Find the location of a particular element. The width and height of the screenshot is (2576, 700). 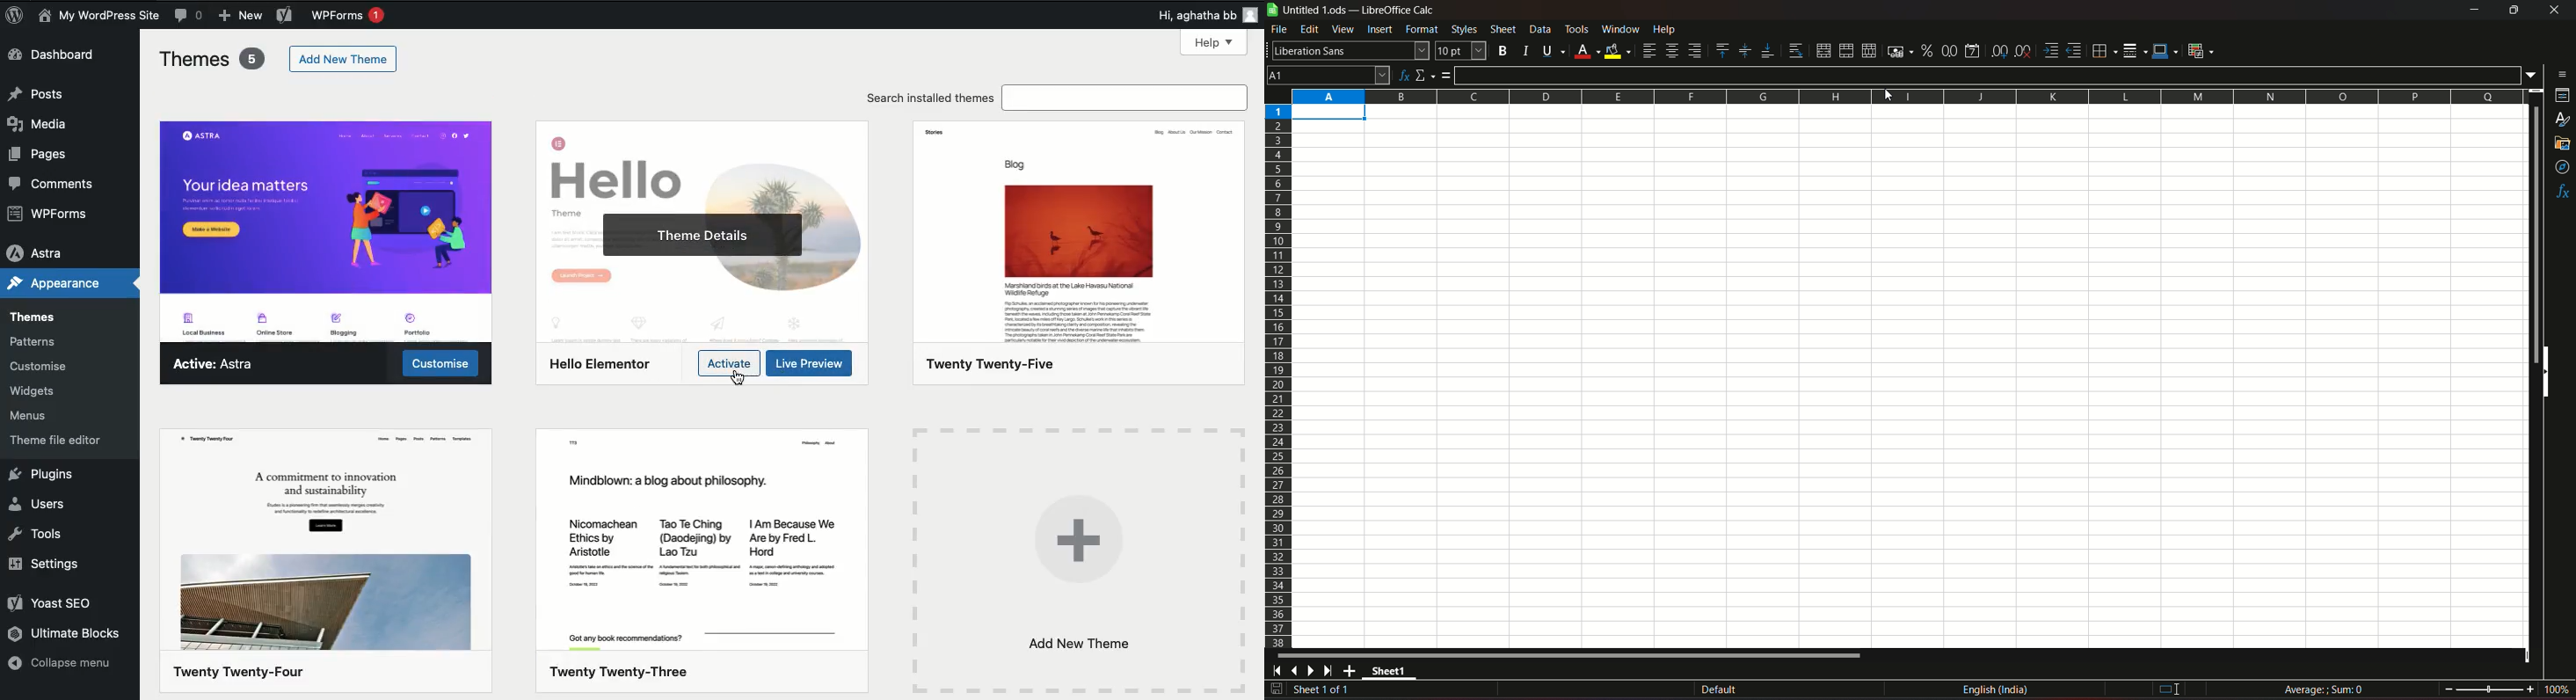

file is located at coordinates (1280, 31).